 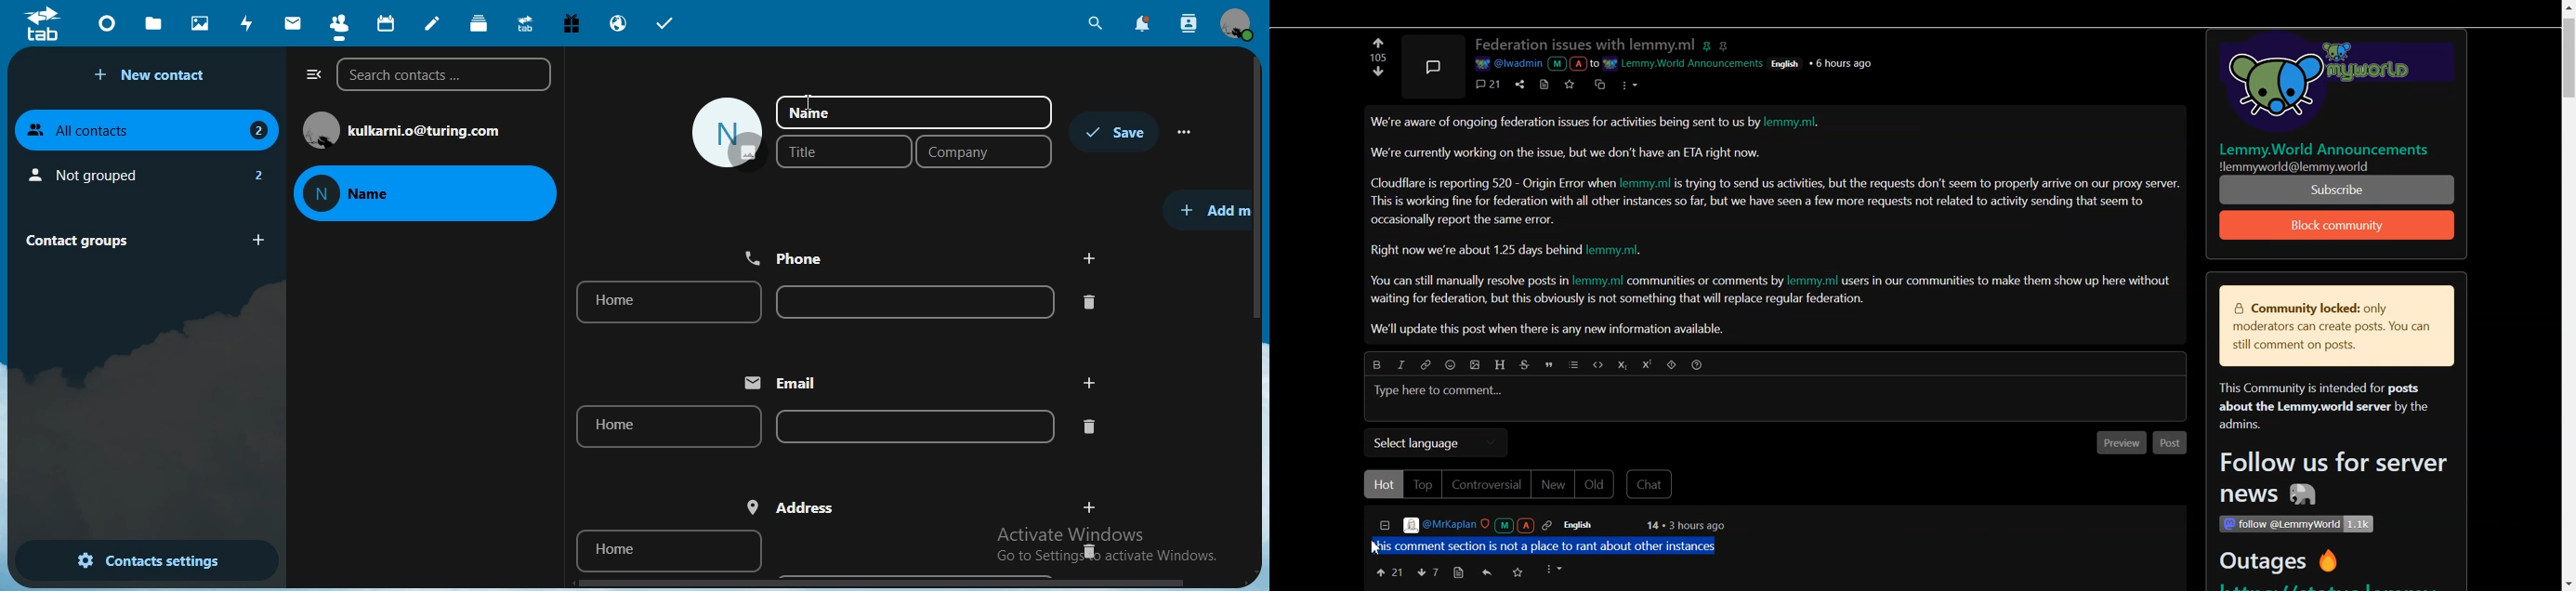 I want to click on eamil, so click(x=788, y=383).